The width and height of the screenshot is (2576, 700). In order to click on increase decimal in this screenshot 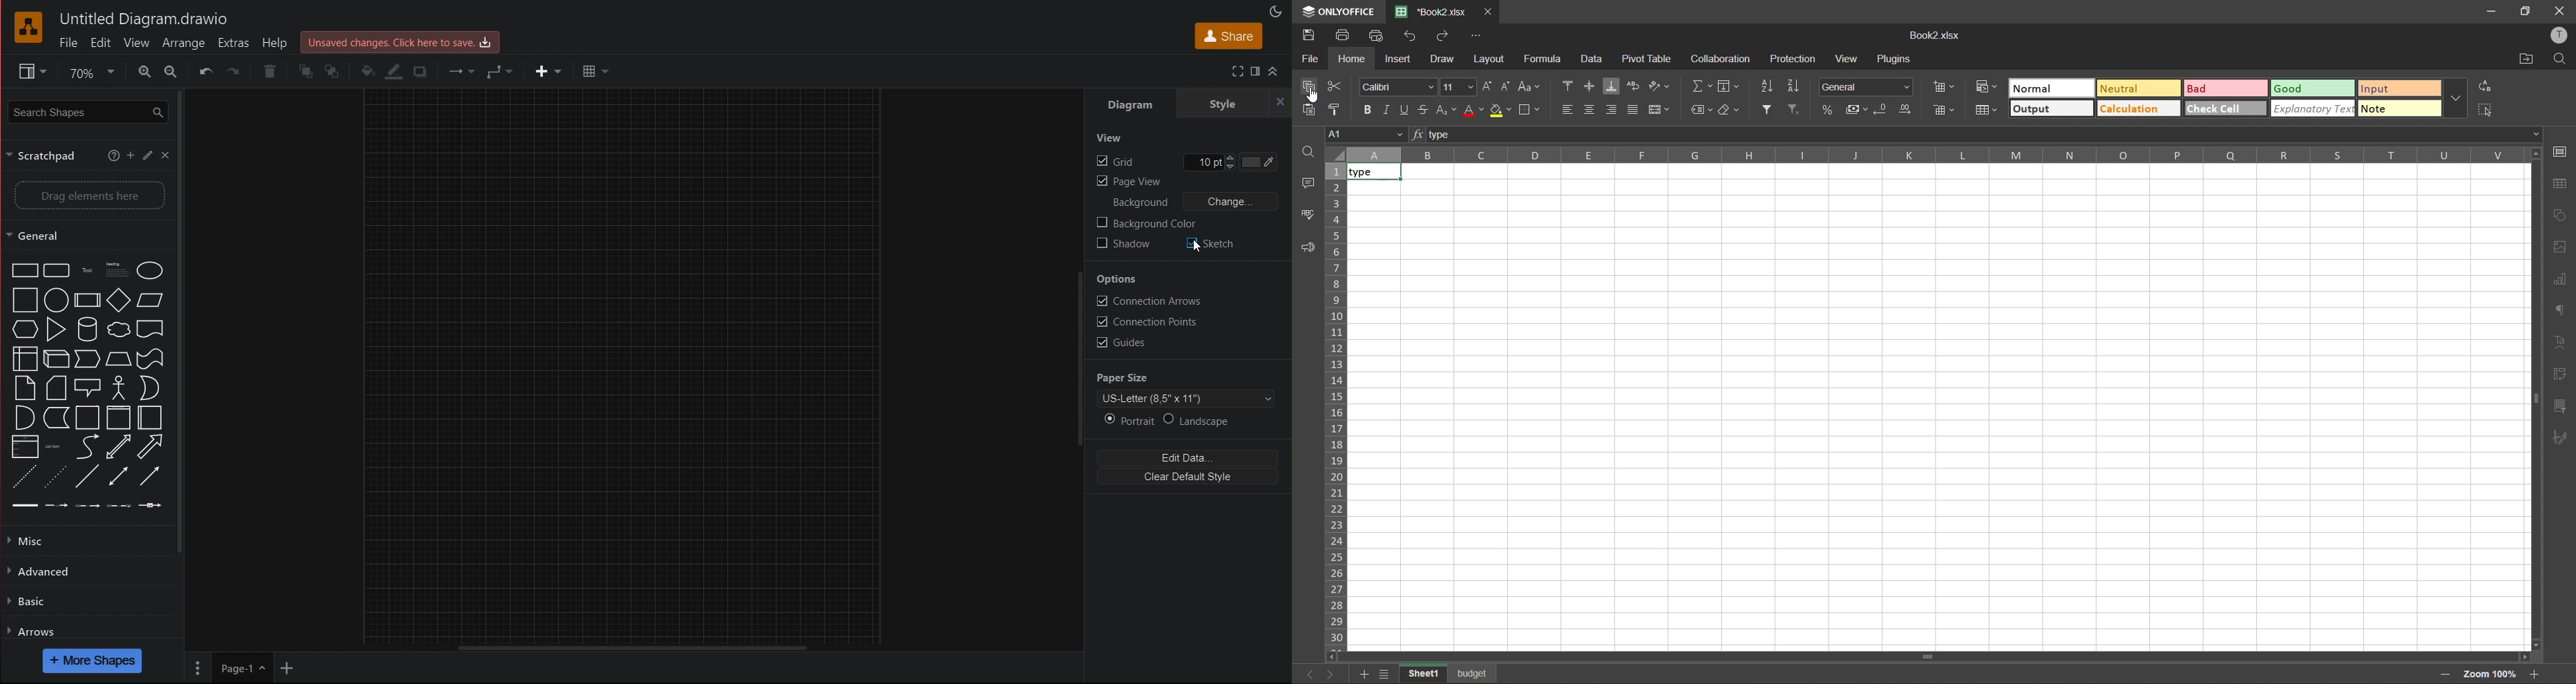, I will do `click(1906, 109)`.